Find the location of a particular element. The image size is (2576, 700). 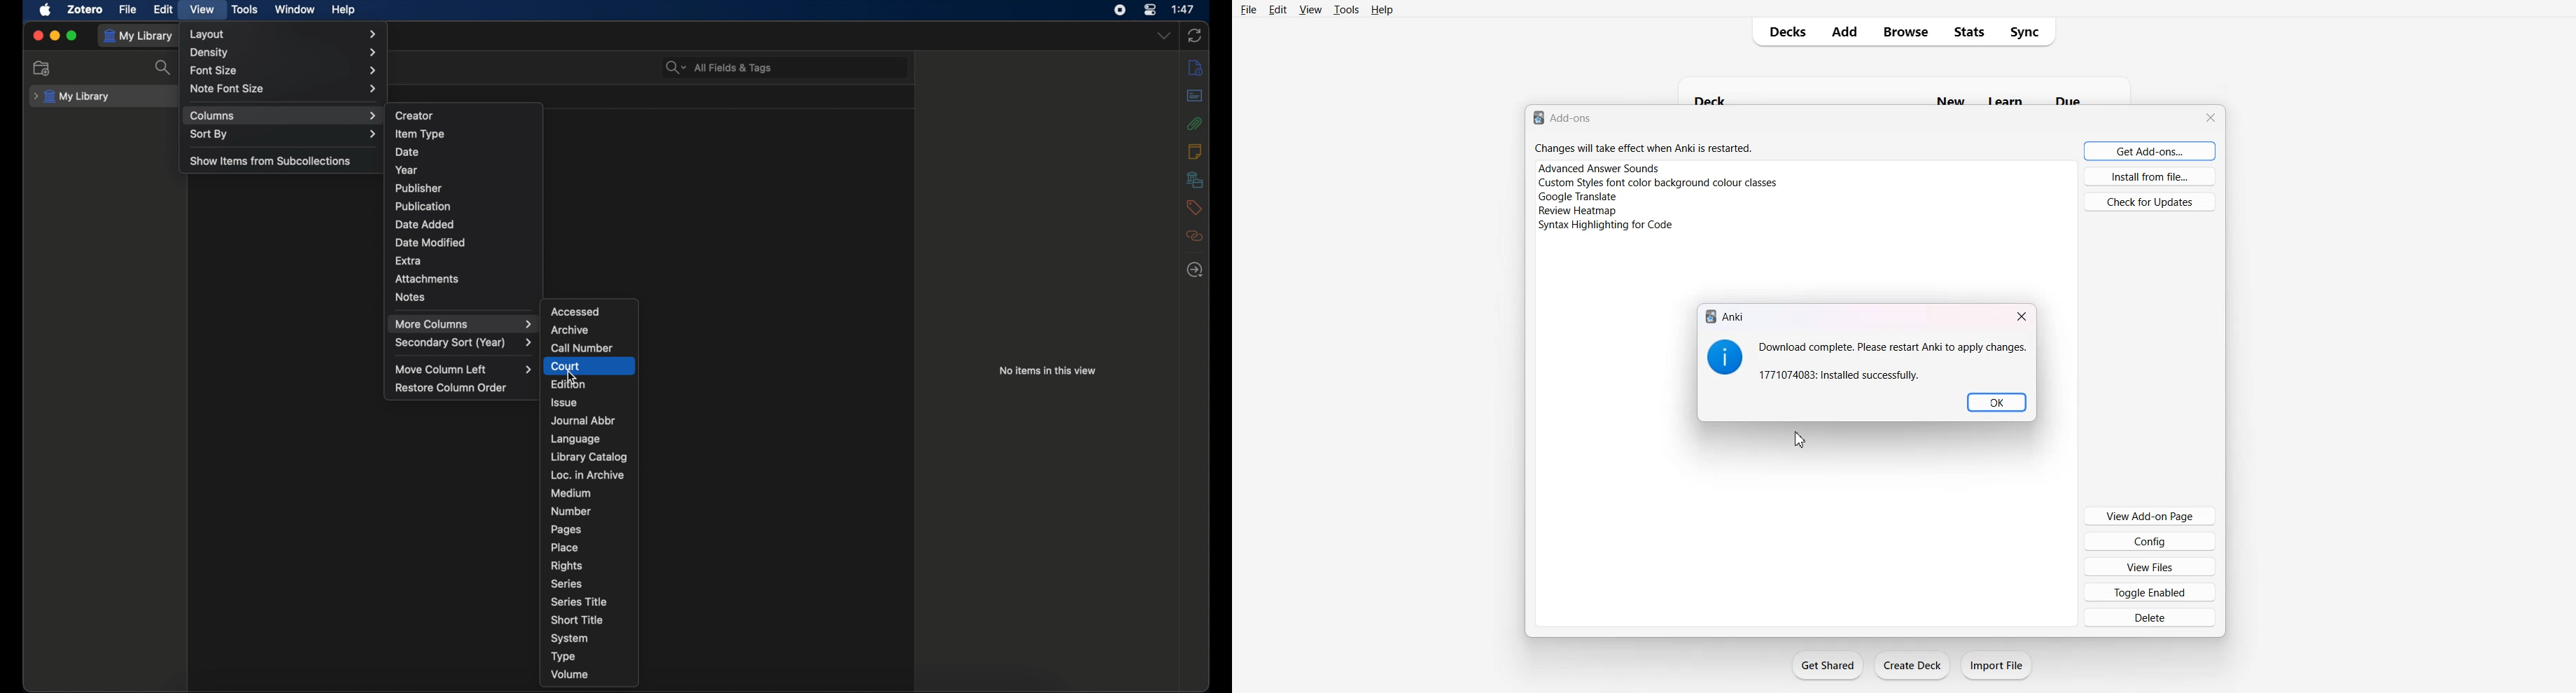

control center is located at coordinates (1150, 10).